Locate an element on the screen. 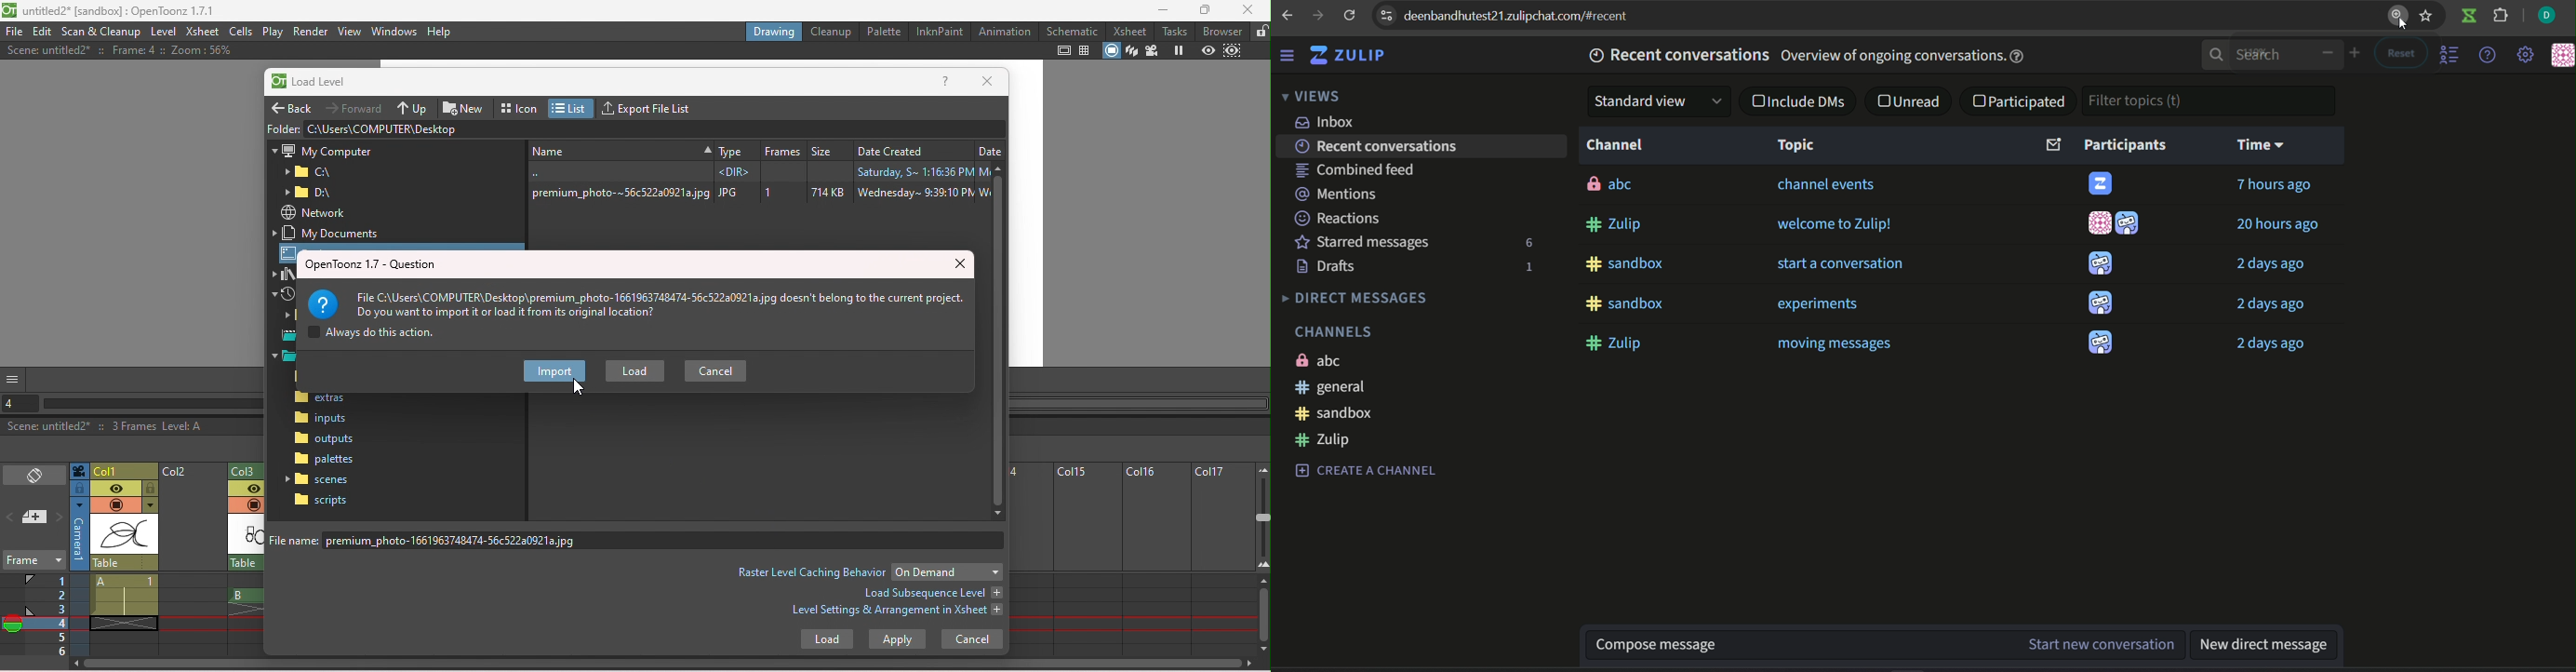  mentions is located at coordinates (1340, 195).